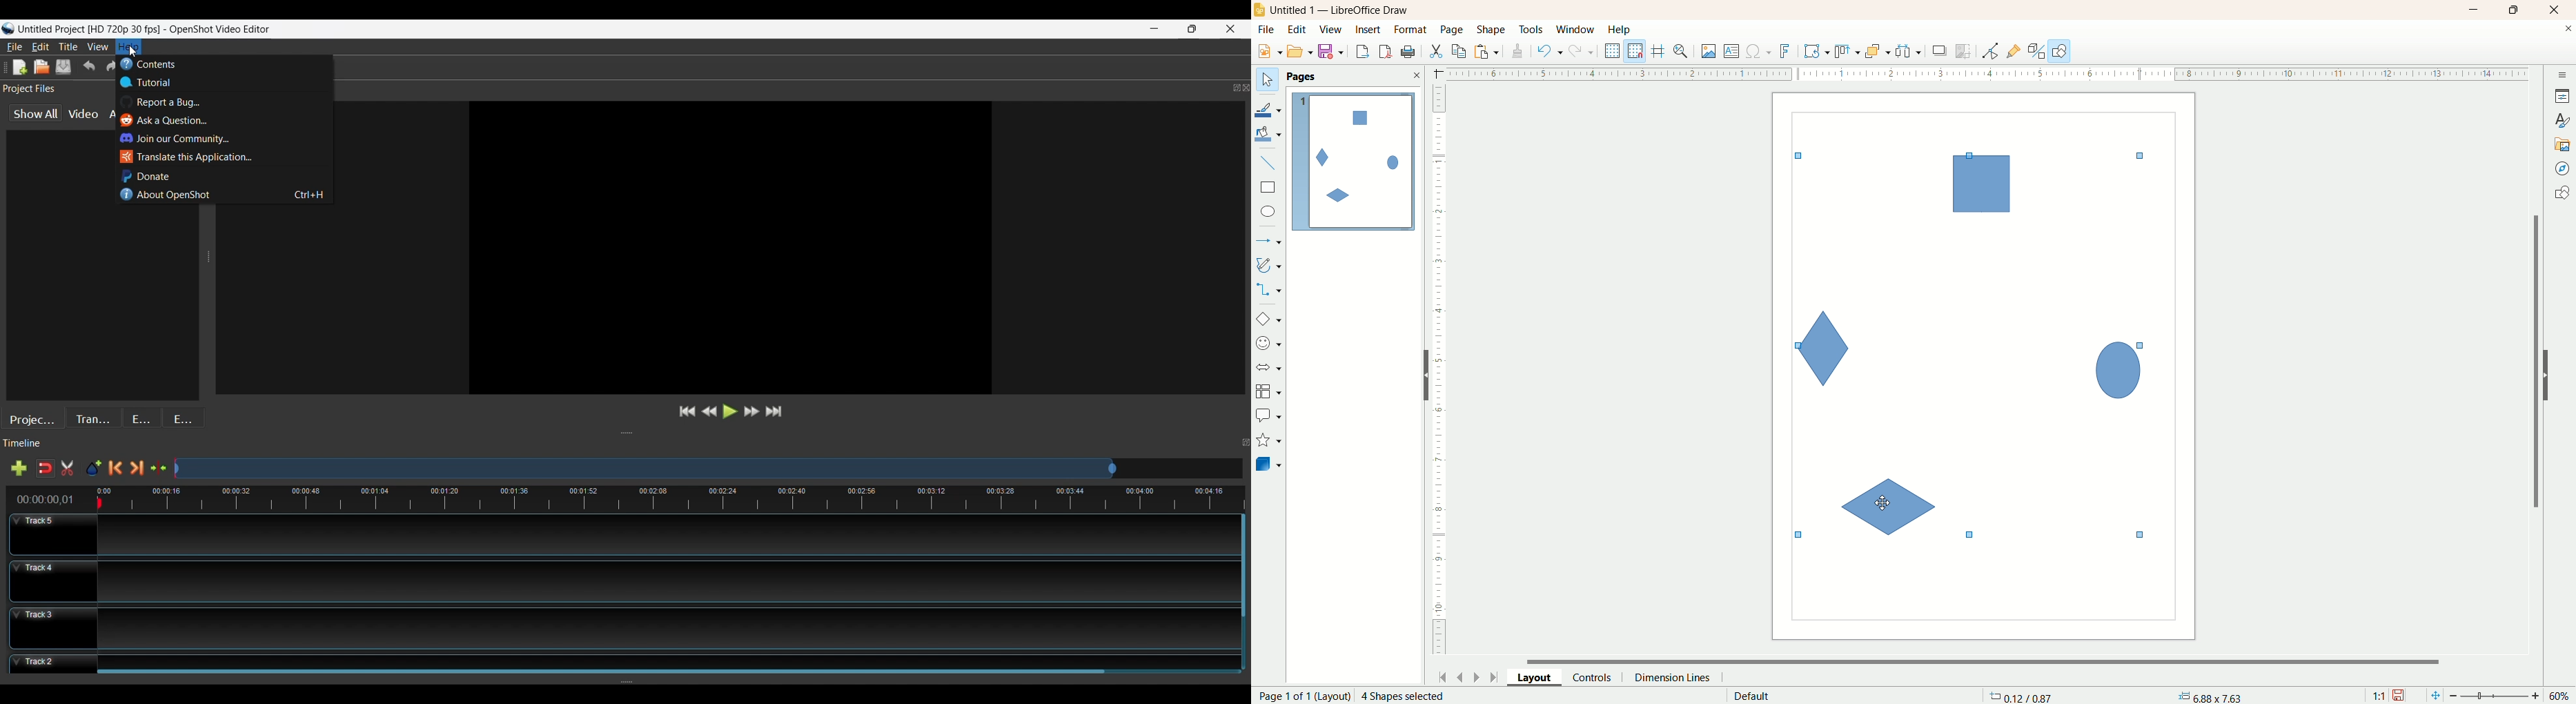 Image resolution: width=2576 pixels, height=728 pixels. I want to click on Tutorial, so click(154, 83).